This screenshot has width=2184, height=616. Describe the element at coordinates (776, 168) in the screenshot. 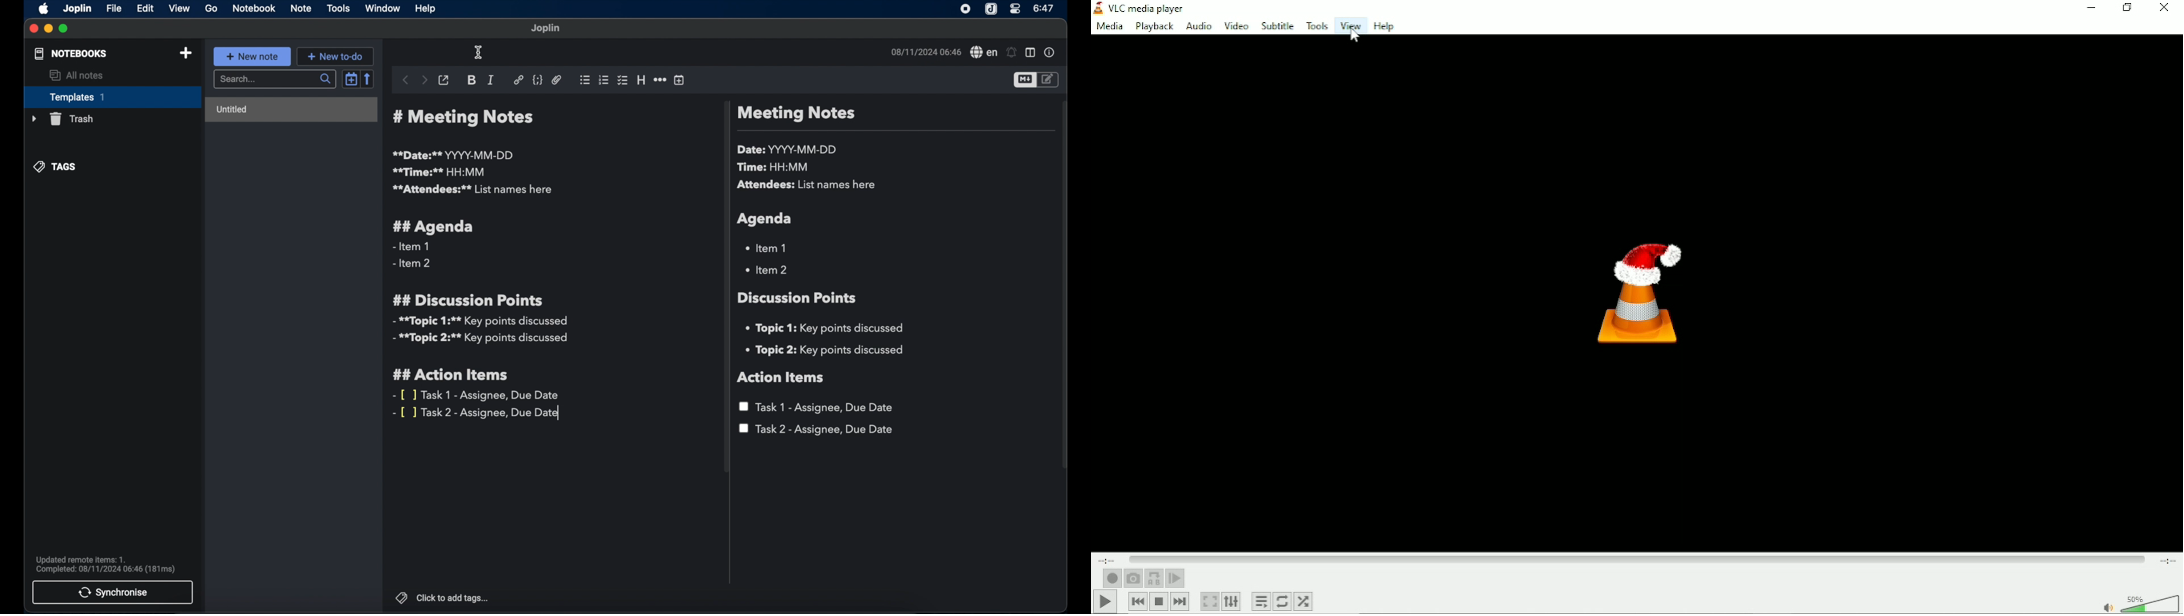

I see `time: HH:MM` at that location.